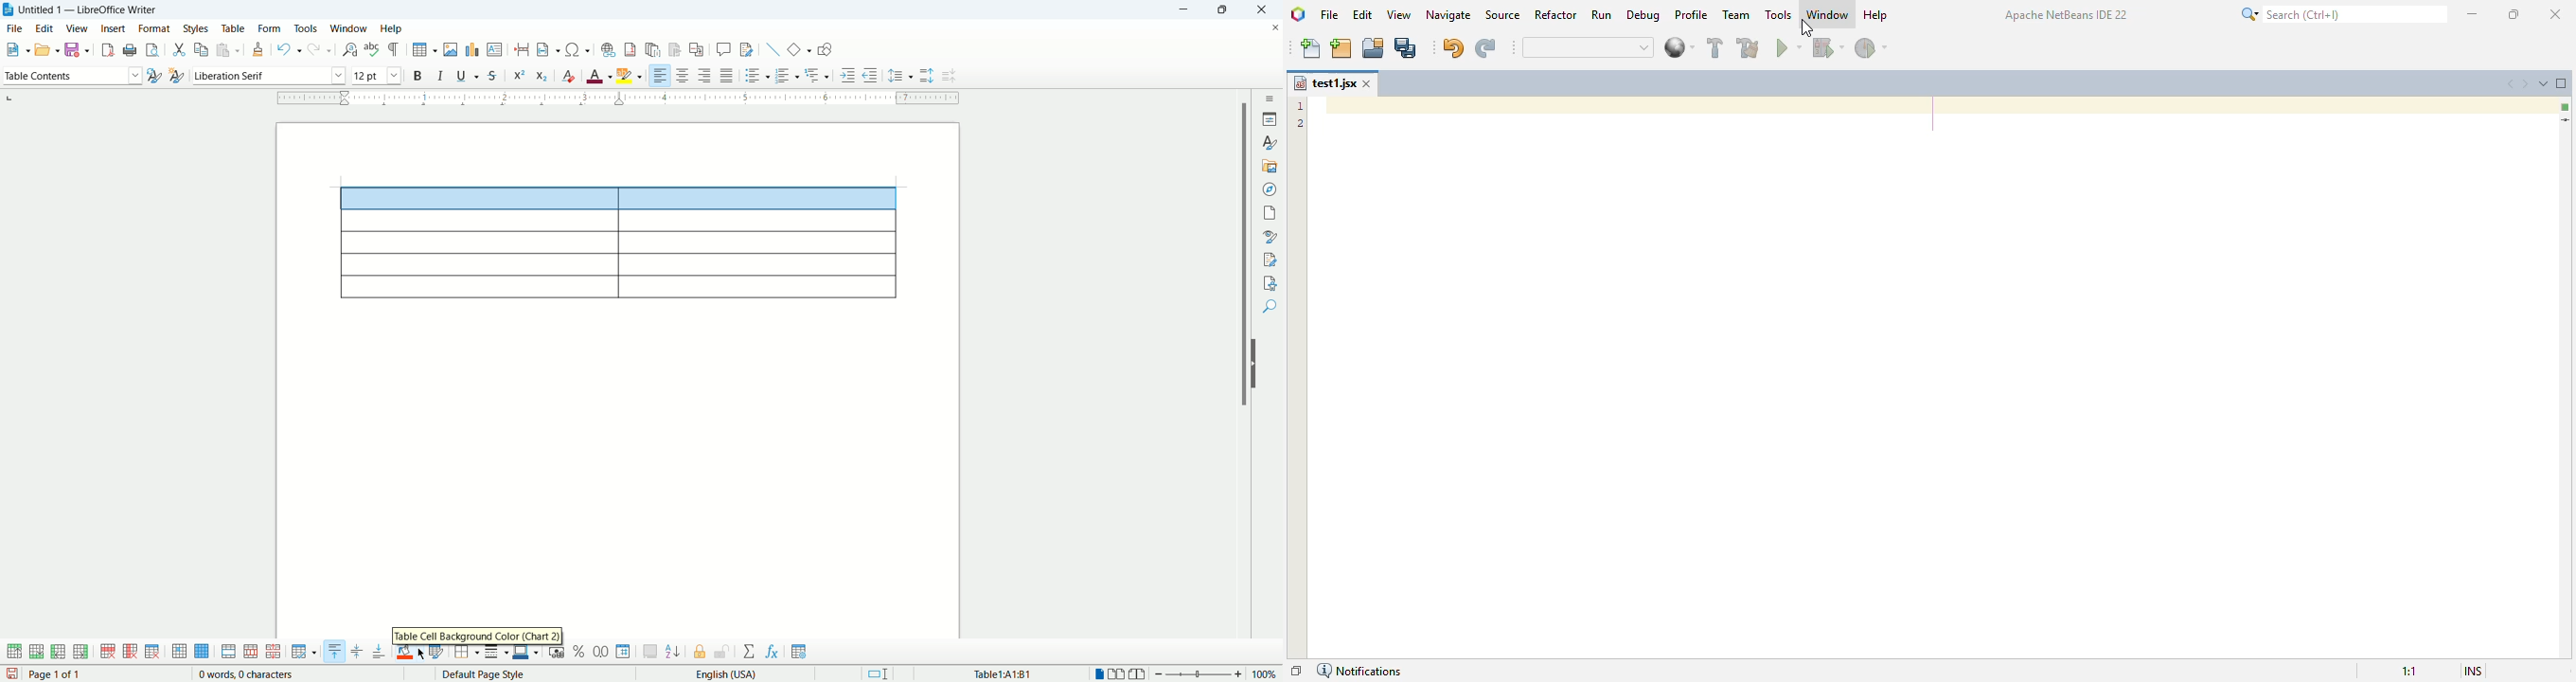 The image size is (2576, 700). Describe the element at coordinates (786, 75) in the screenshot. I see `ordered list` at that location.